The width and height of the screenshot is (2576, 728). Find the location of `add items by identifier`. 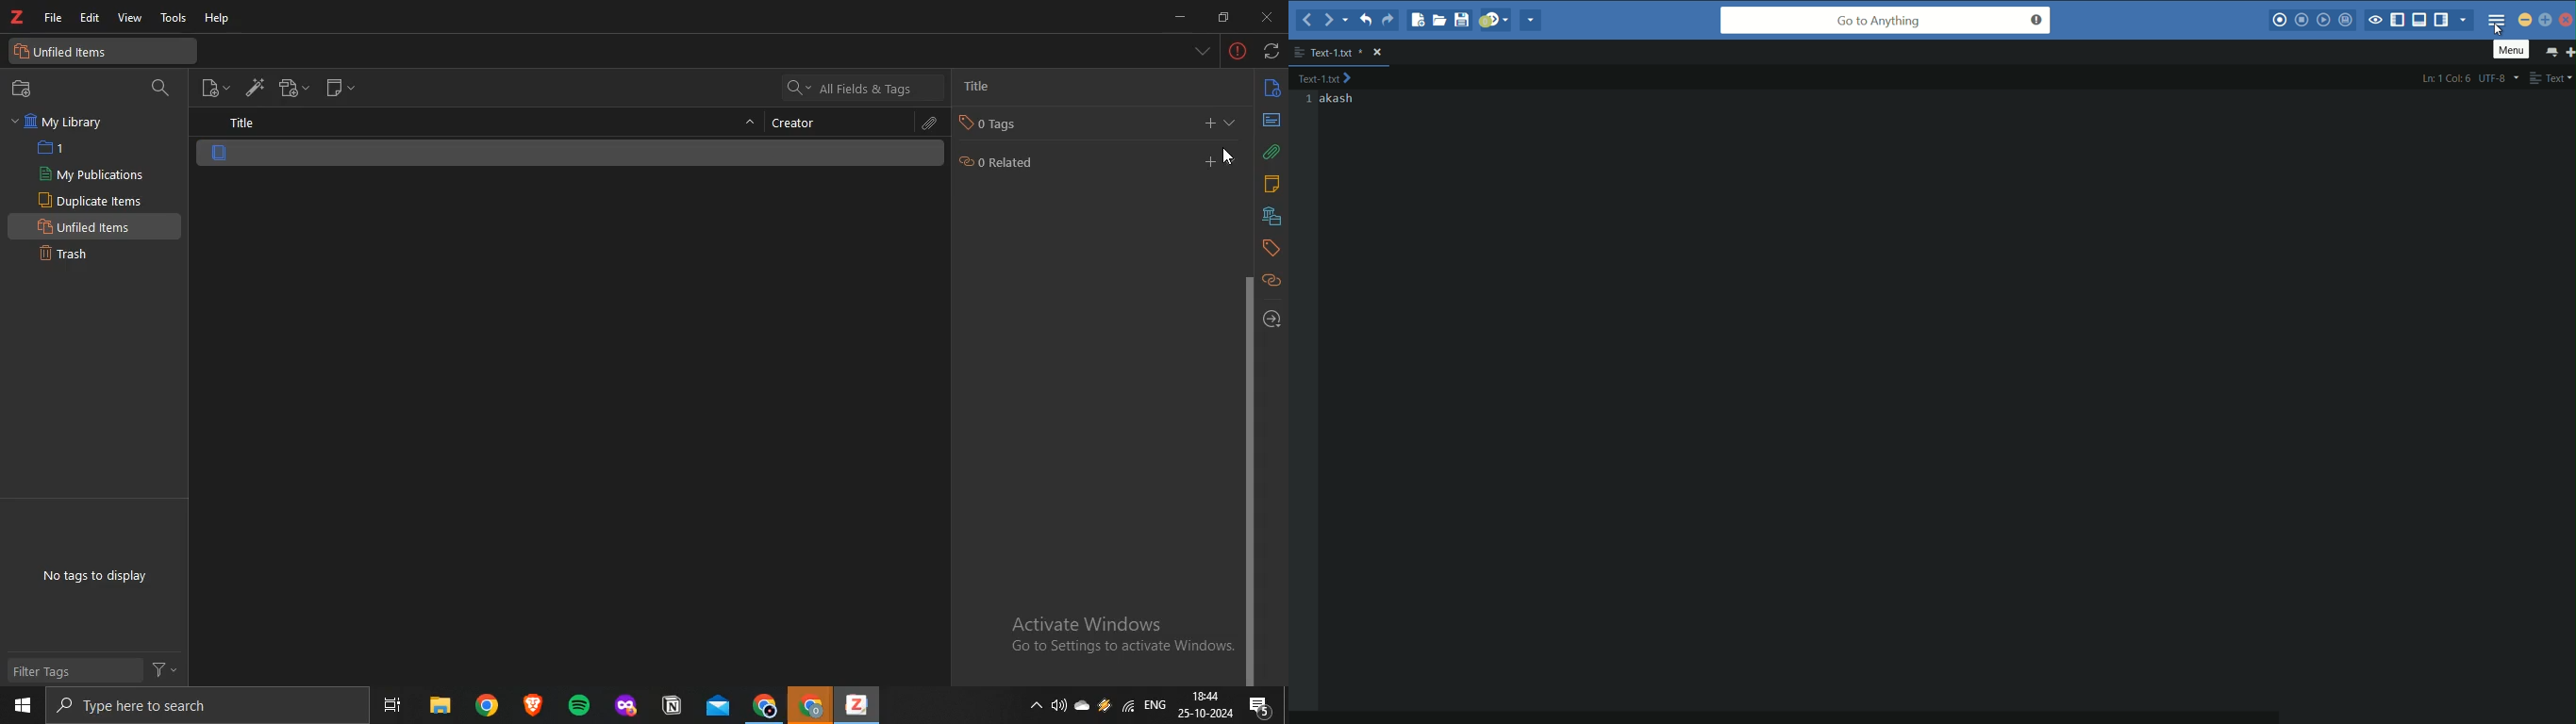

add items by identifier is located at coordinates (255, 87).